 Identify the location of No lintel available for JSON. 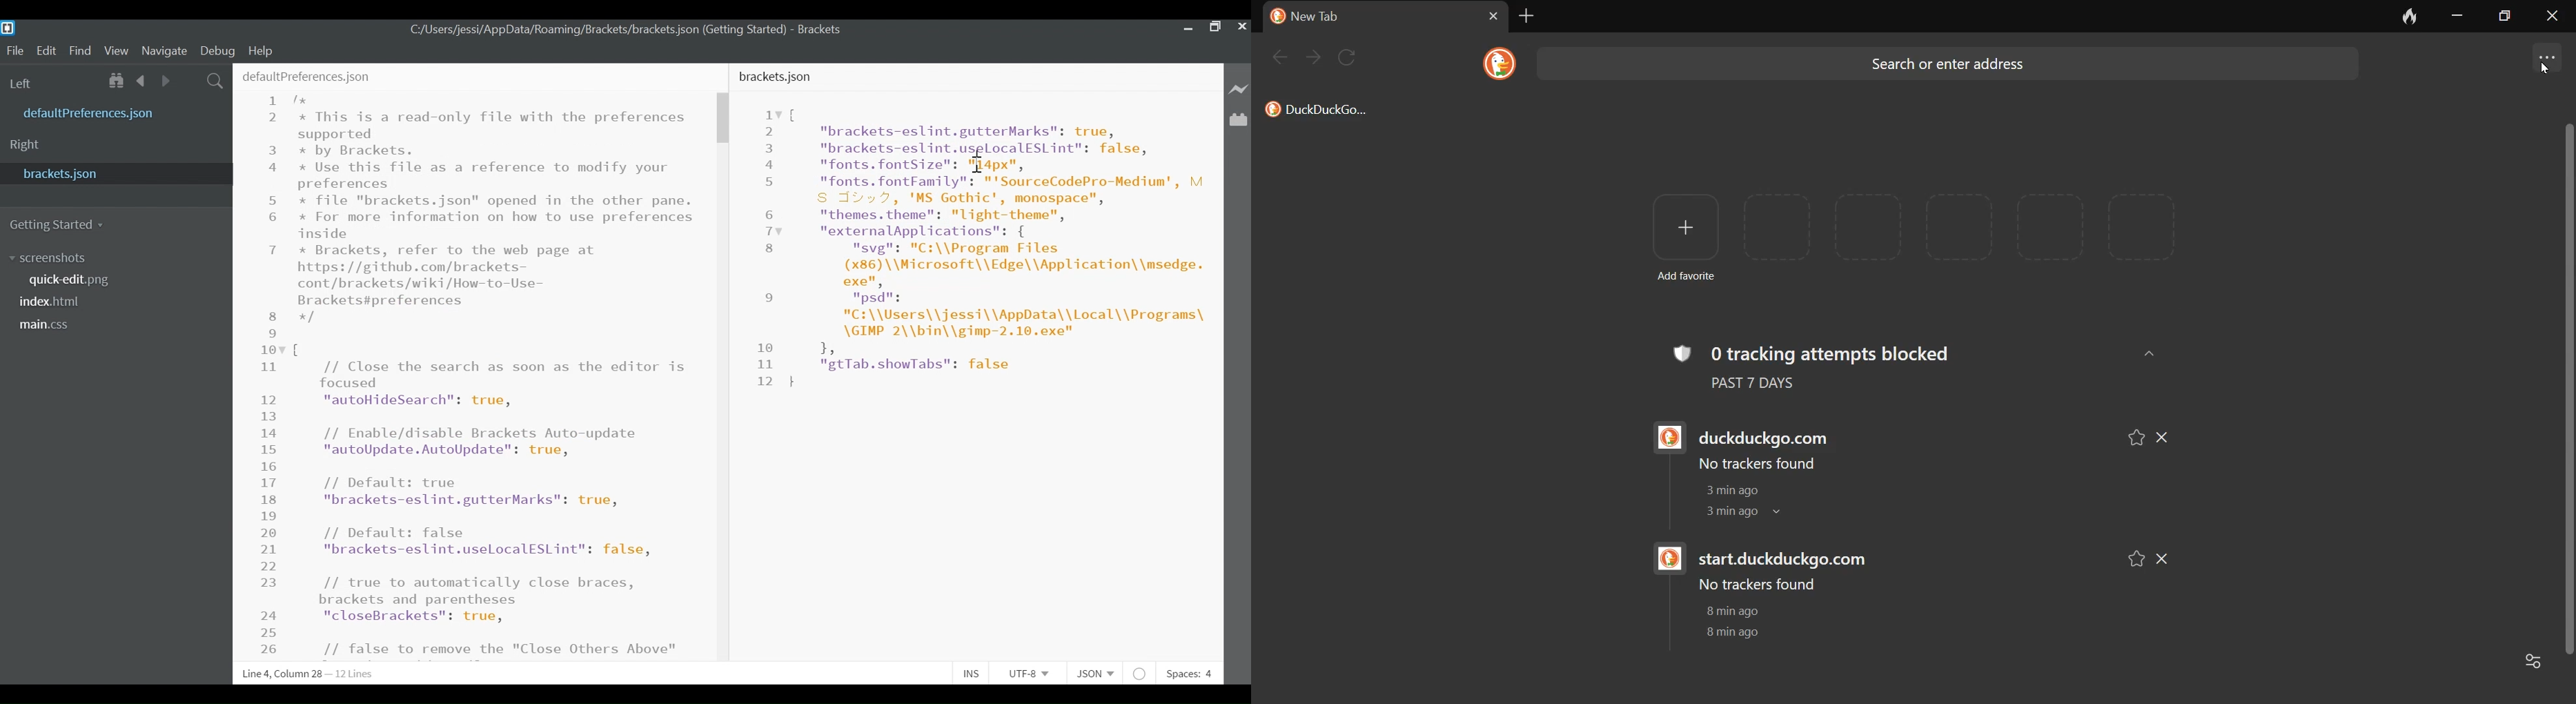
(1141, 672).